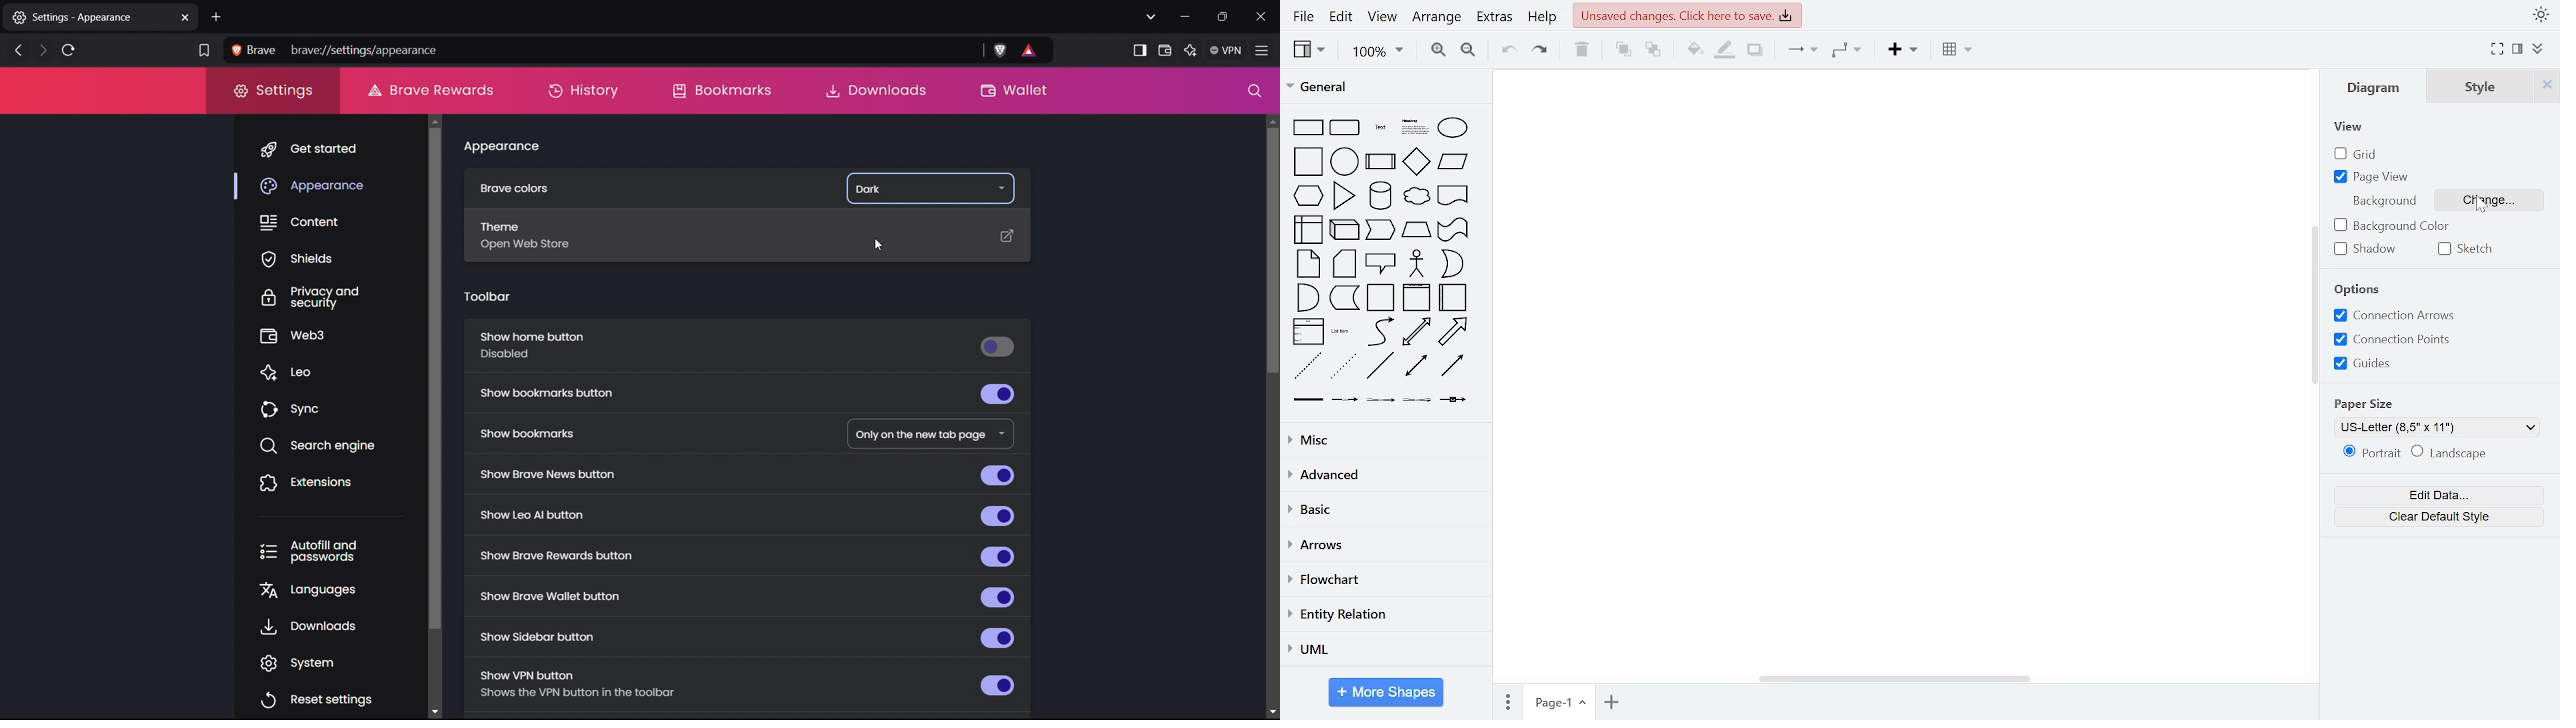  What do you see at coordinates (1654, 51) in the screenshot?
I see `to back` at bounding box center [1654, 51].